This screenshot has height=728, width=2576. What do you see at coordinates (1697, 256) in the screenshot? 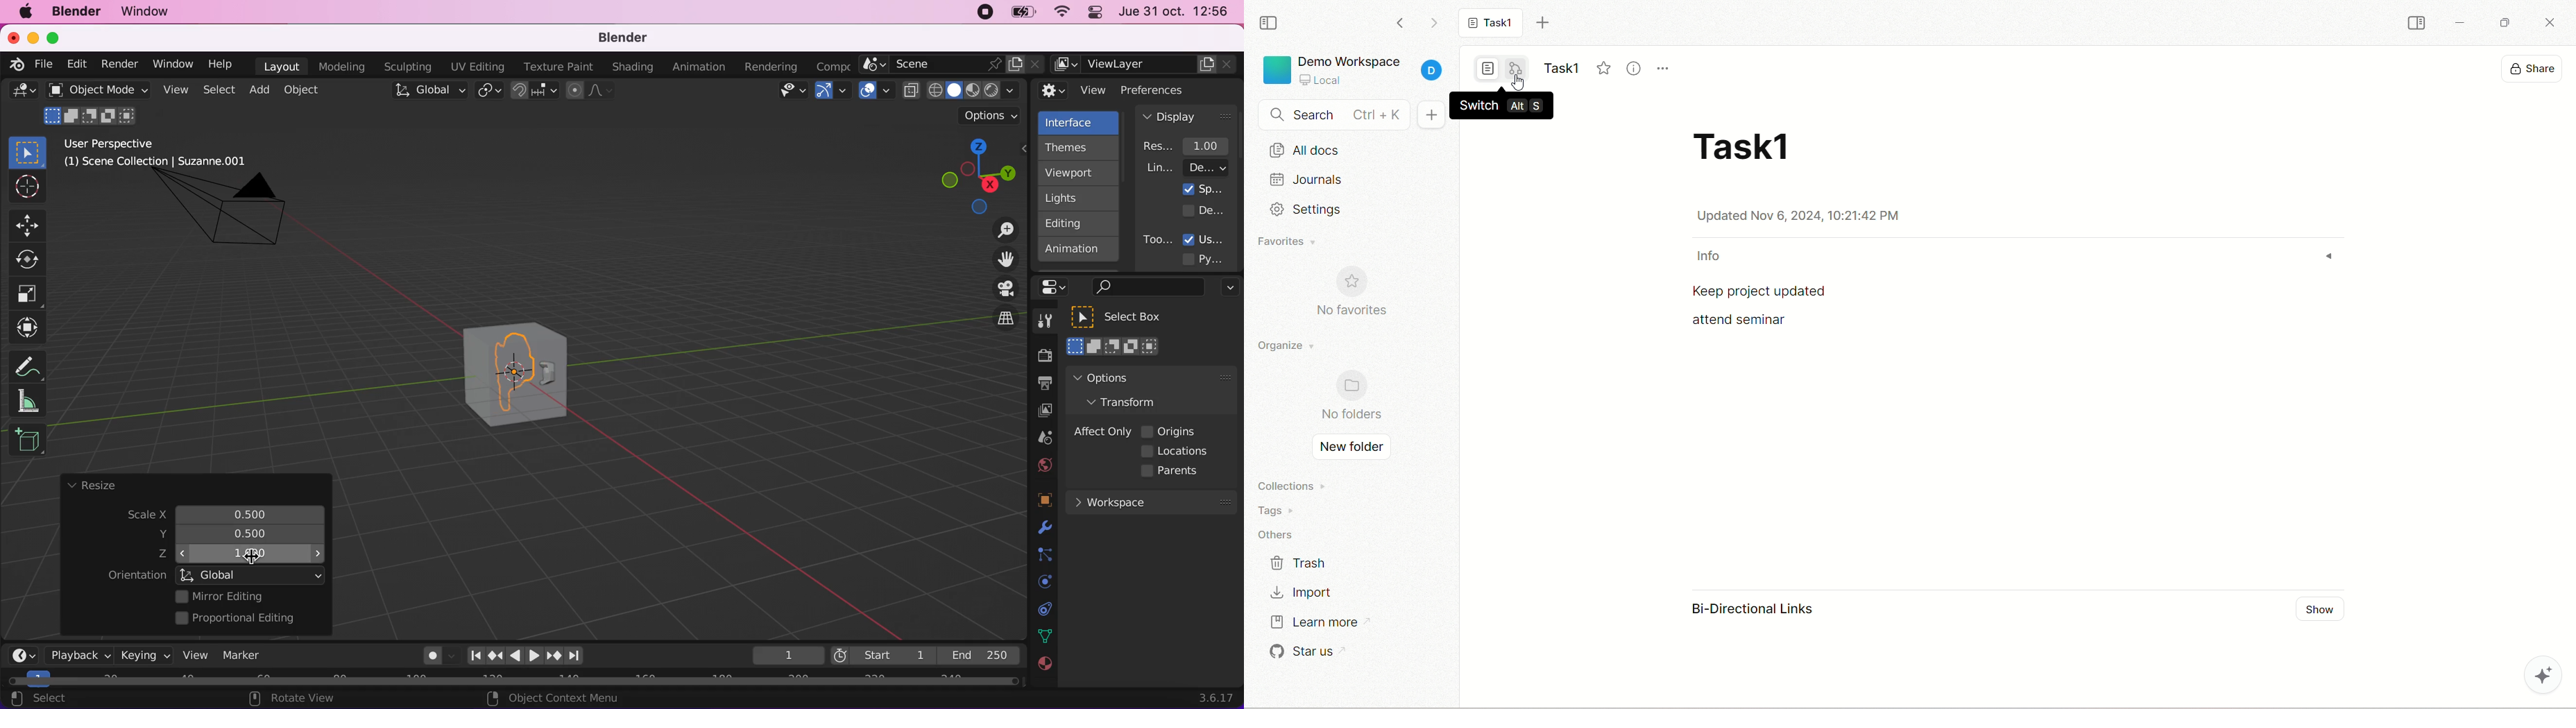
I see `info` at bounding box center [1697, 256].